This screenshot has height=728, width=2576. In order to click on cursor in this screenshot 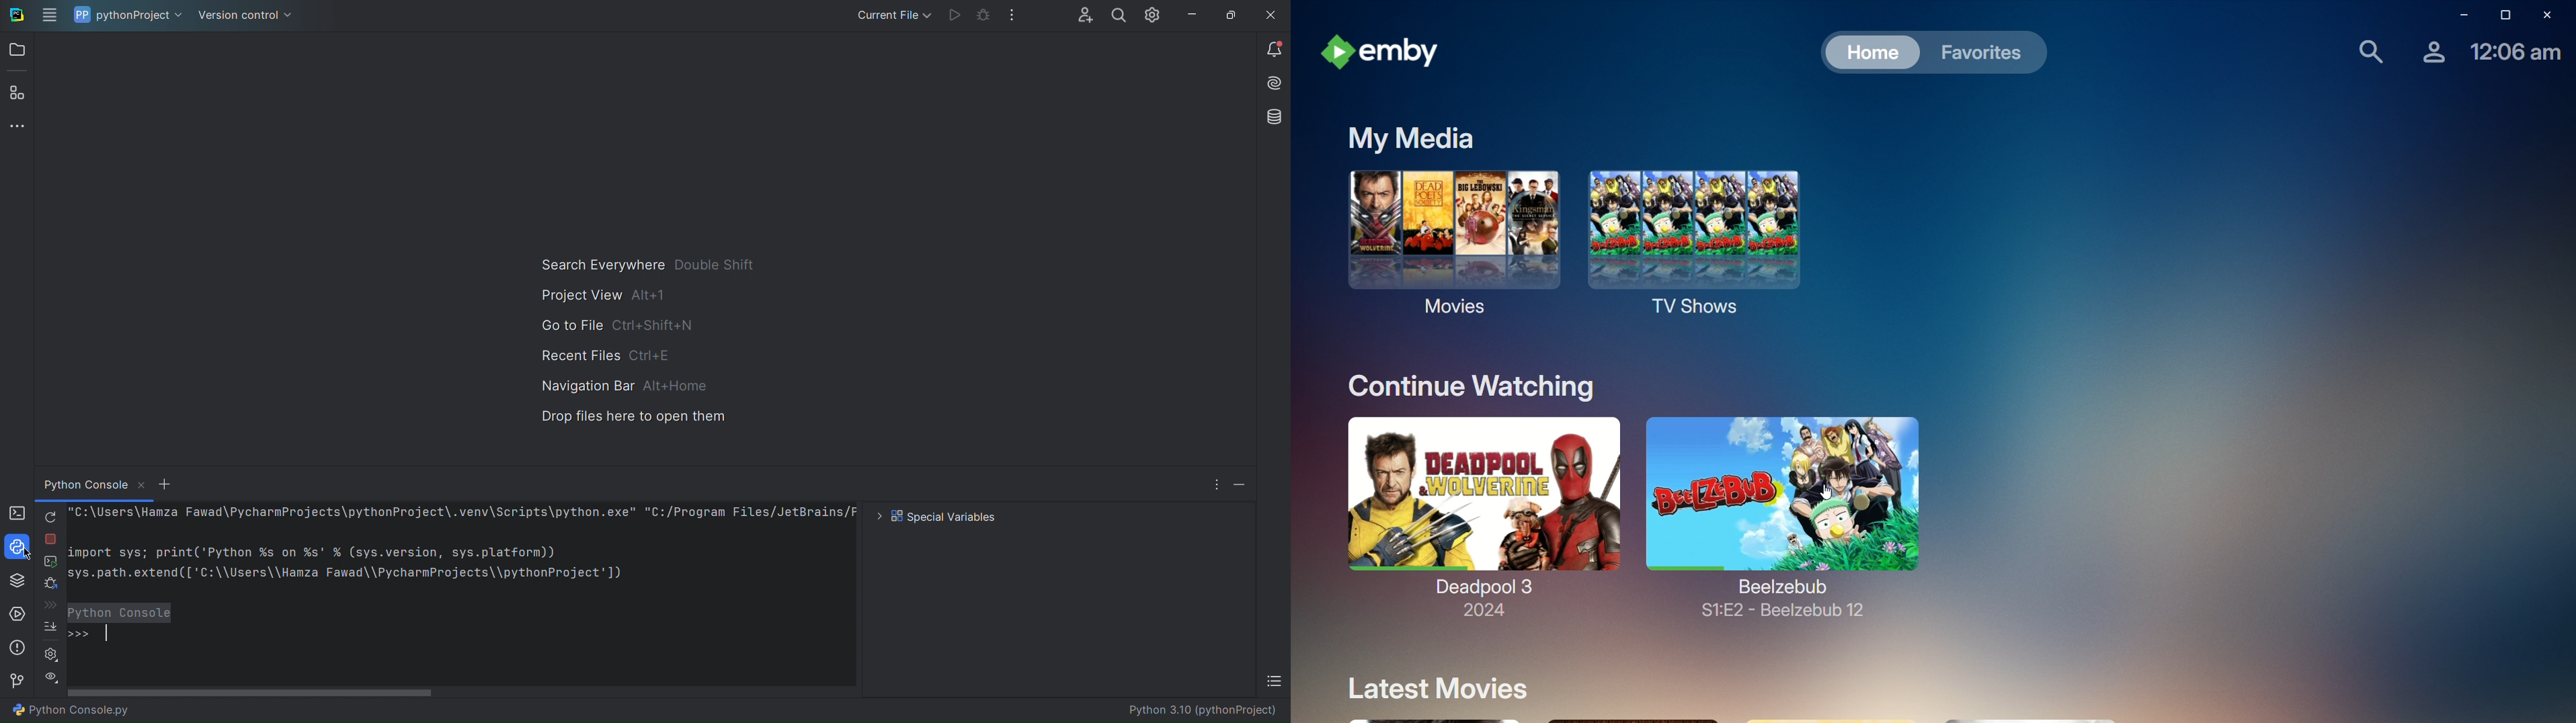, I will do `click(1827, 488)`.